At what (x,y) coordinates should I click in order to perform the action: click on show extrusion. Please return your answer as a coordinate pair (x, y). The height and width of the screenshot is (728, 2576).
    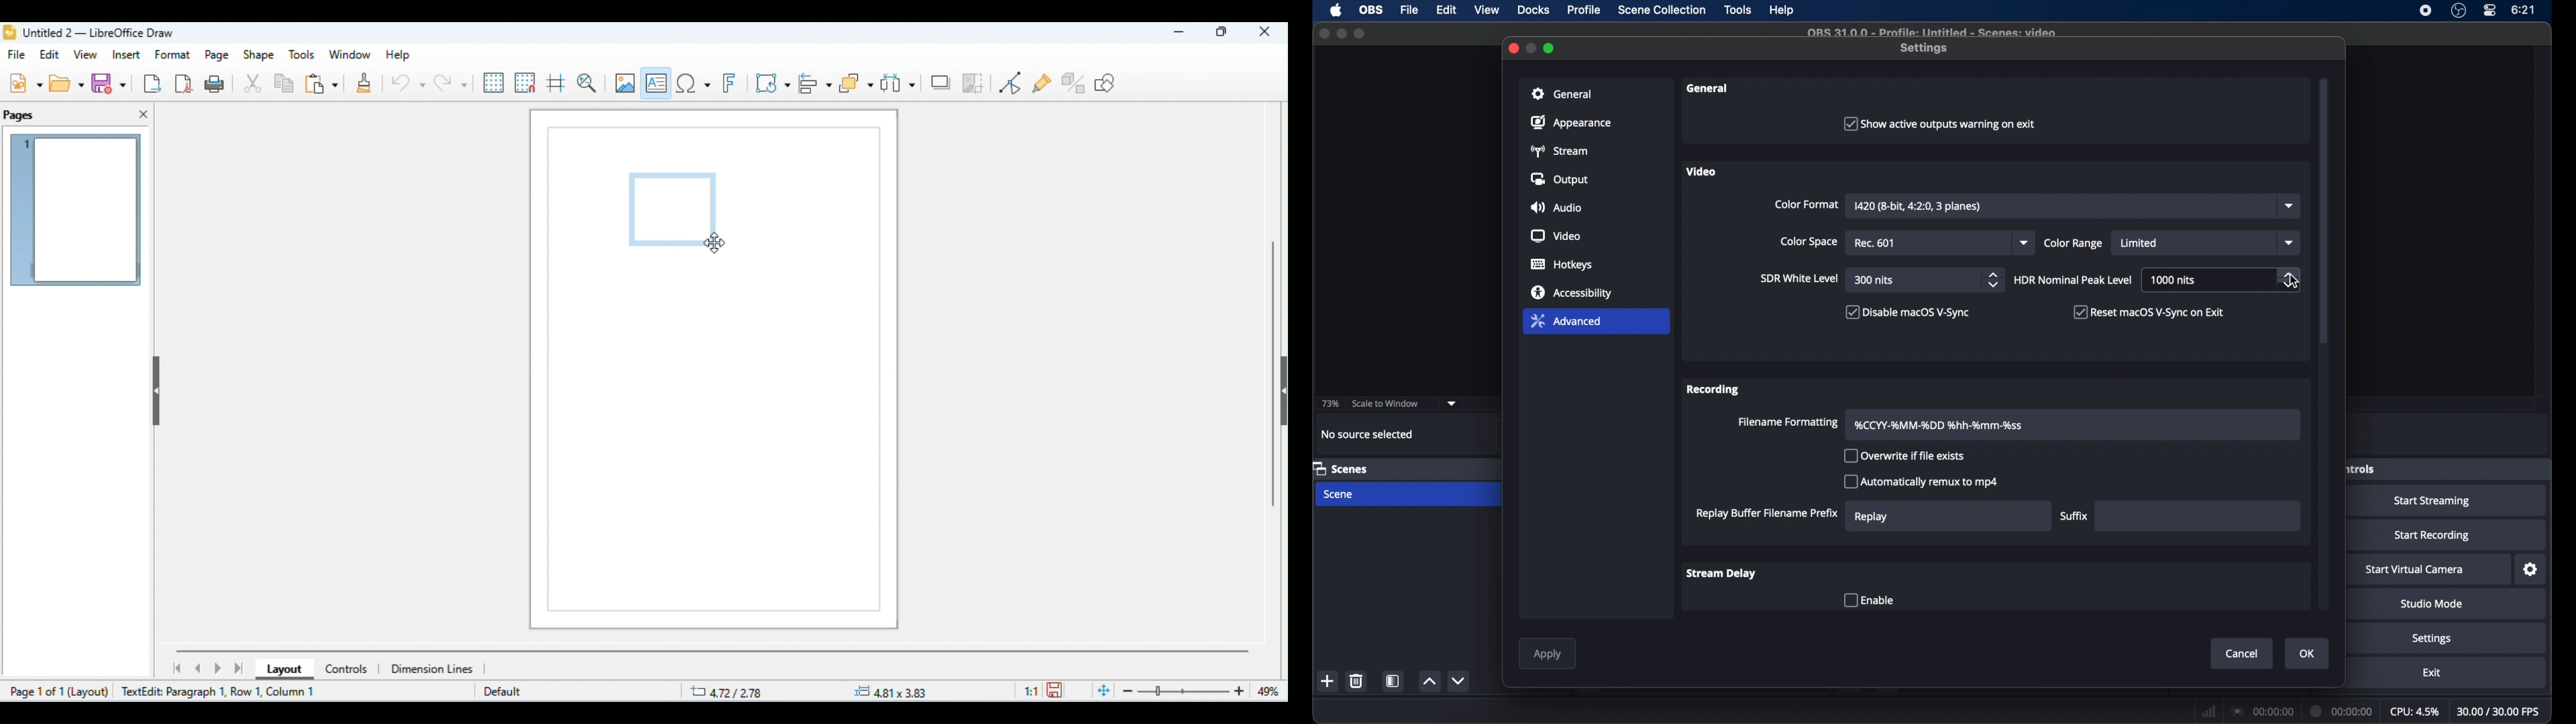
    Looking at the image, I should click on (1075, 82).